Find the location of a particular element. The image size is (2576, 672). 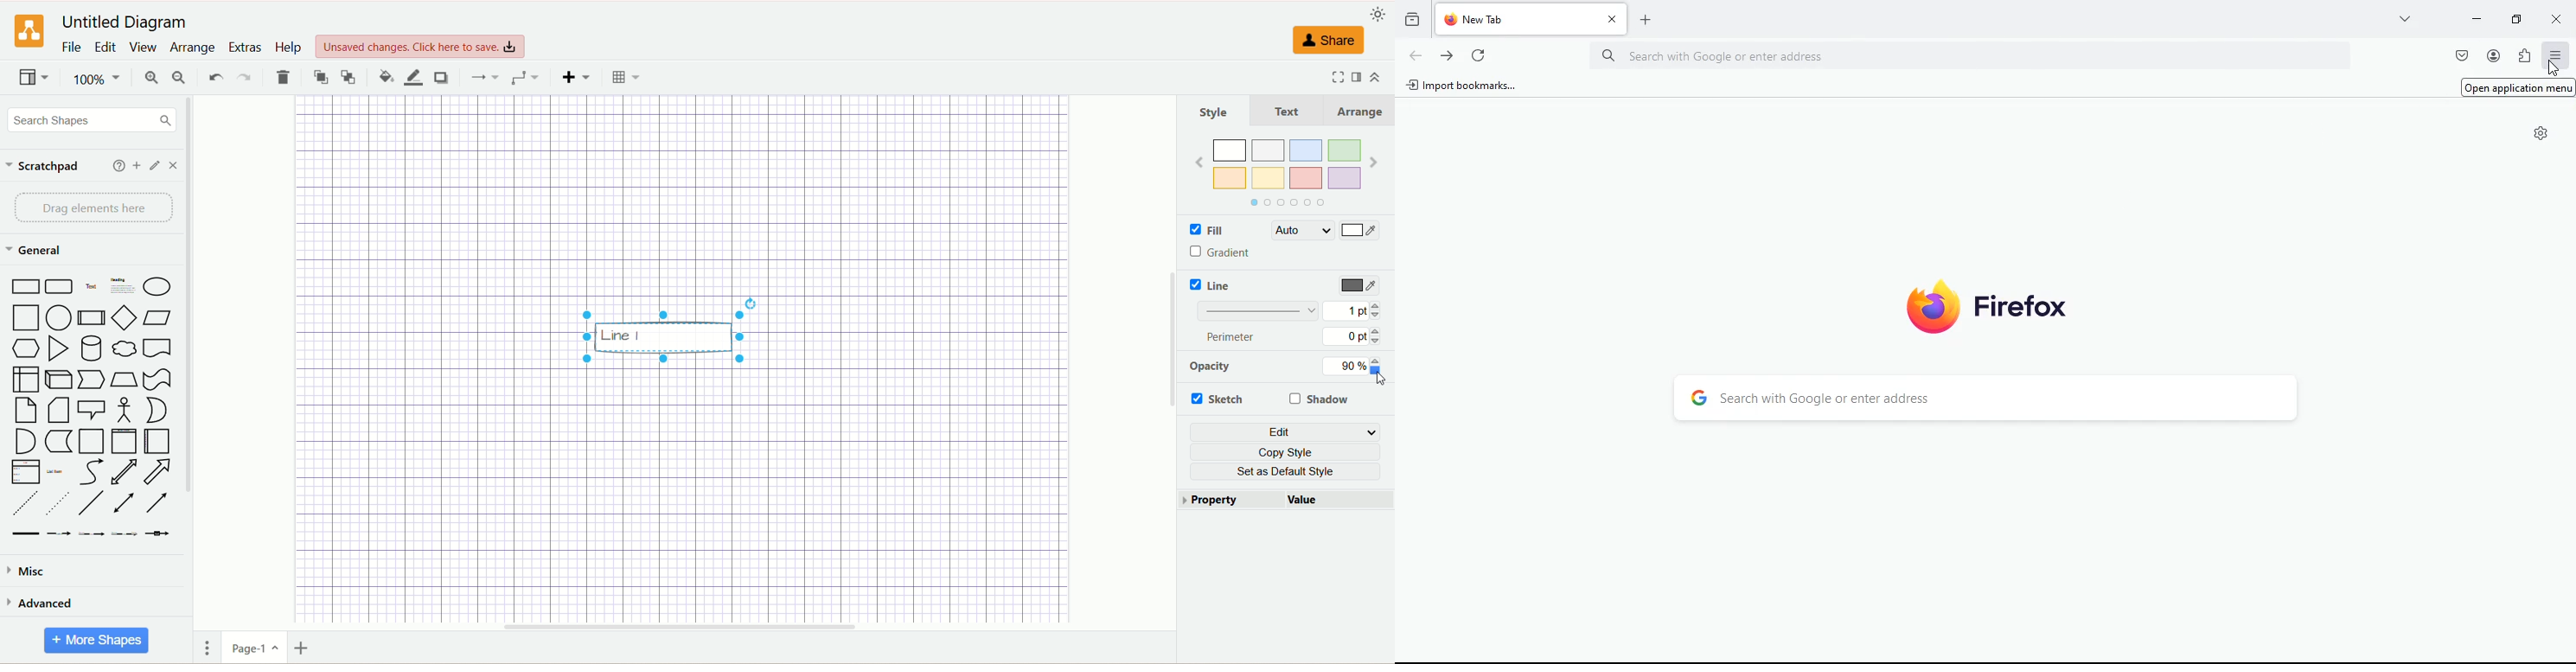

1 pt is located at coordinates (1352, 310).